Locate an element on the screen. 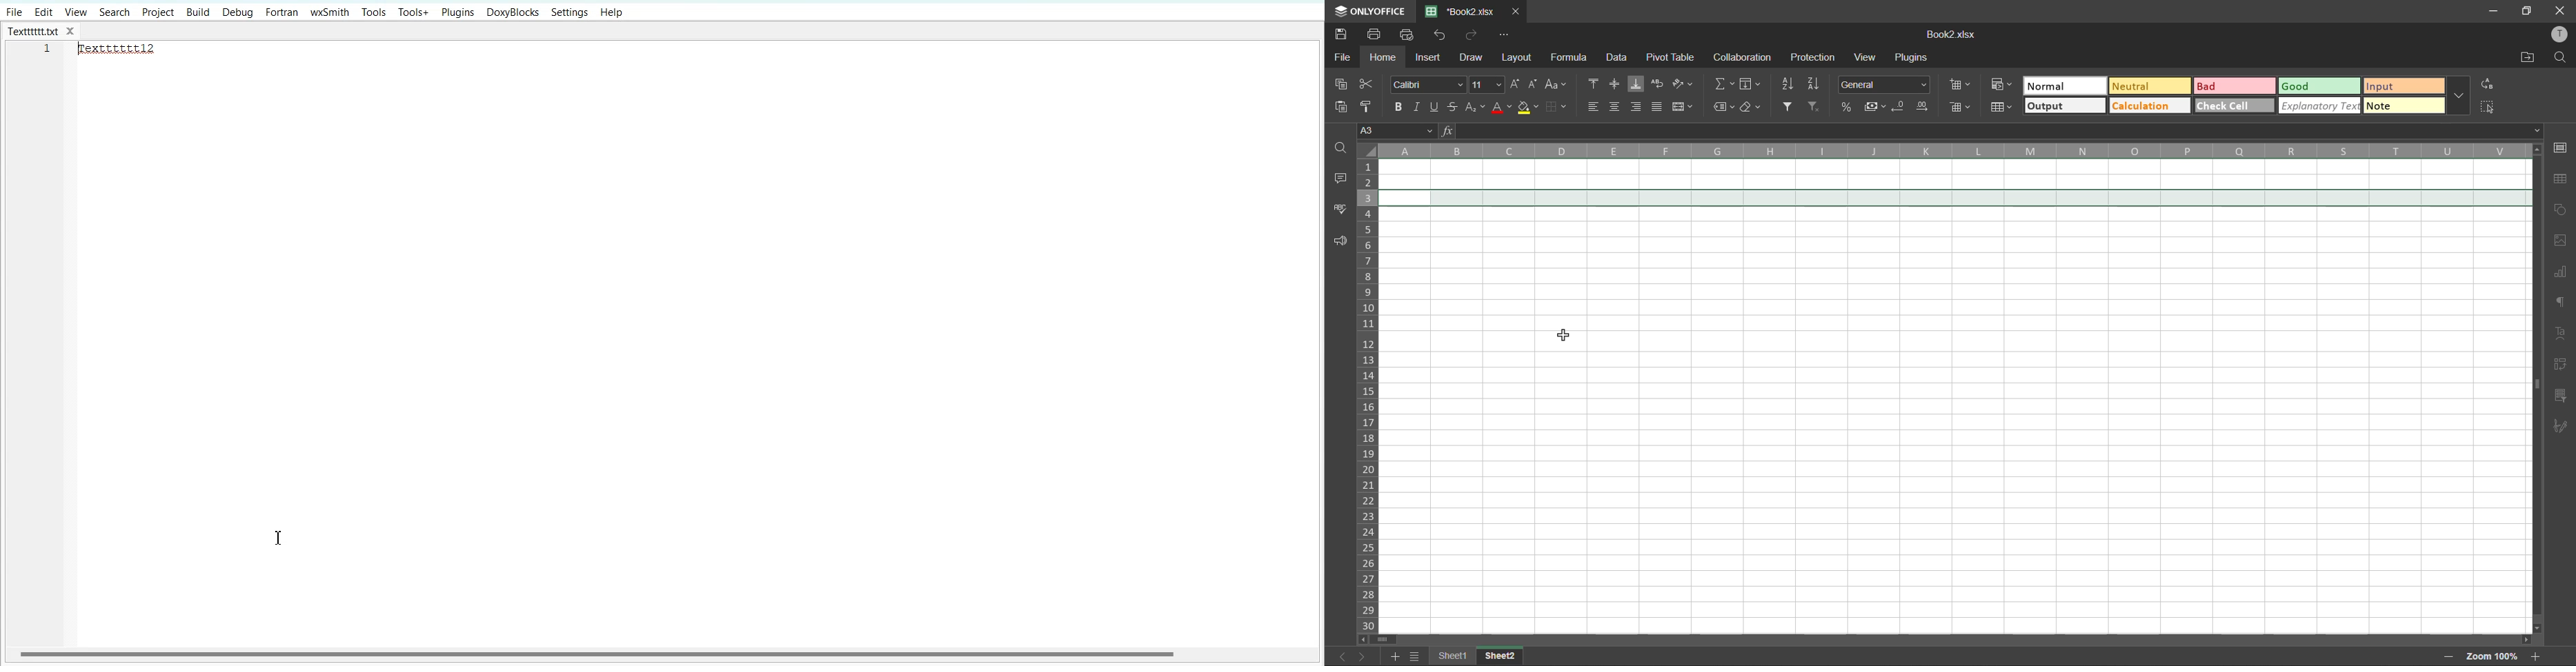 This screenshot has height=672, width=2576. font style is located at coordinates (1430, 84).